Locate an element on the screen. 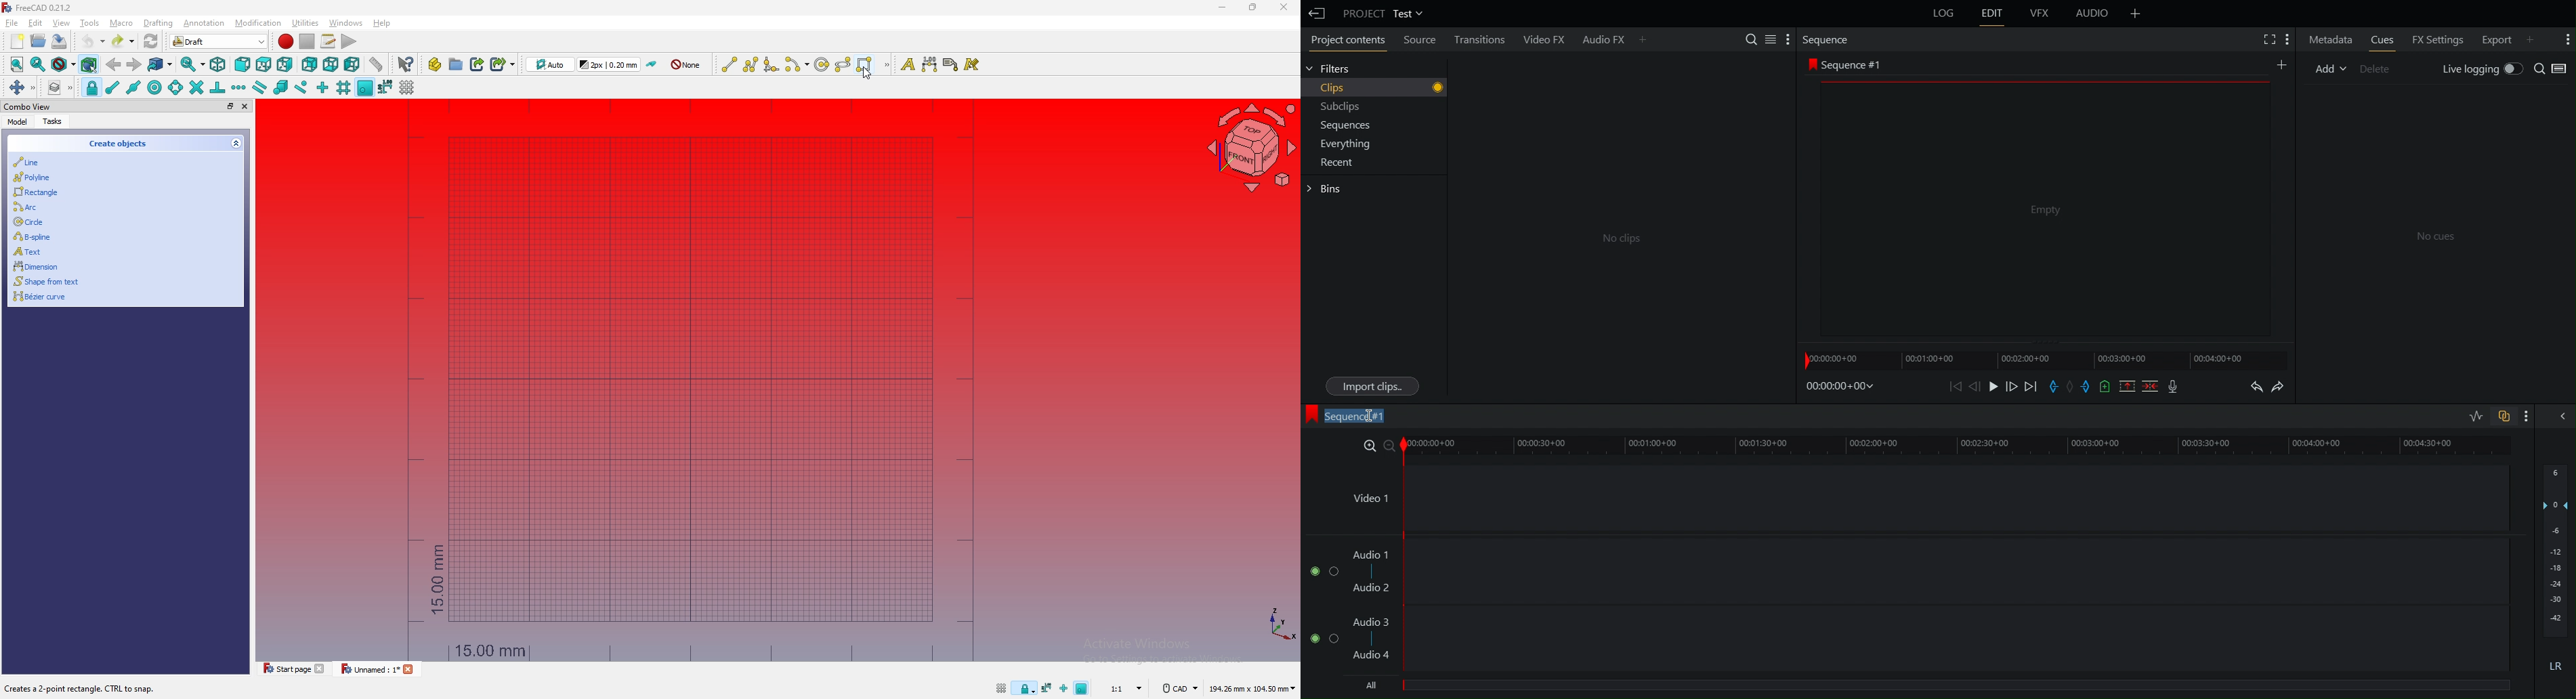 Image resolution: width=2576 pixels, height=700 pixels. drafting is located at coordinates (159, 23).